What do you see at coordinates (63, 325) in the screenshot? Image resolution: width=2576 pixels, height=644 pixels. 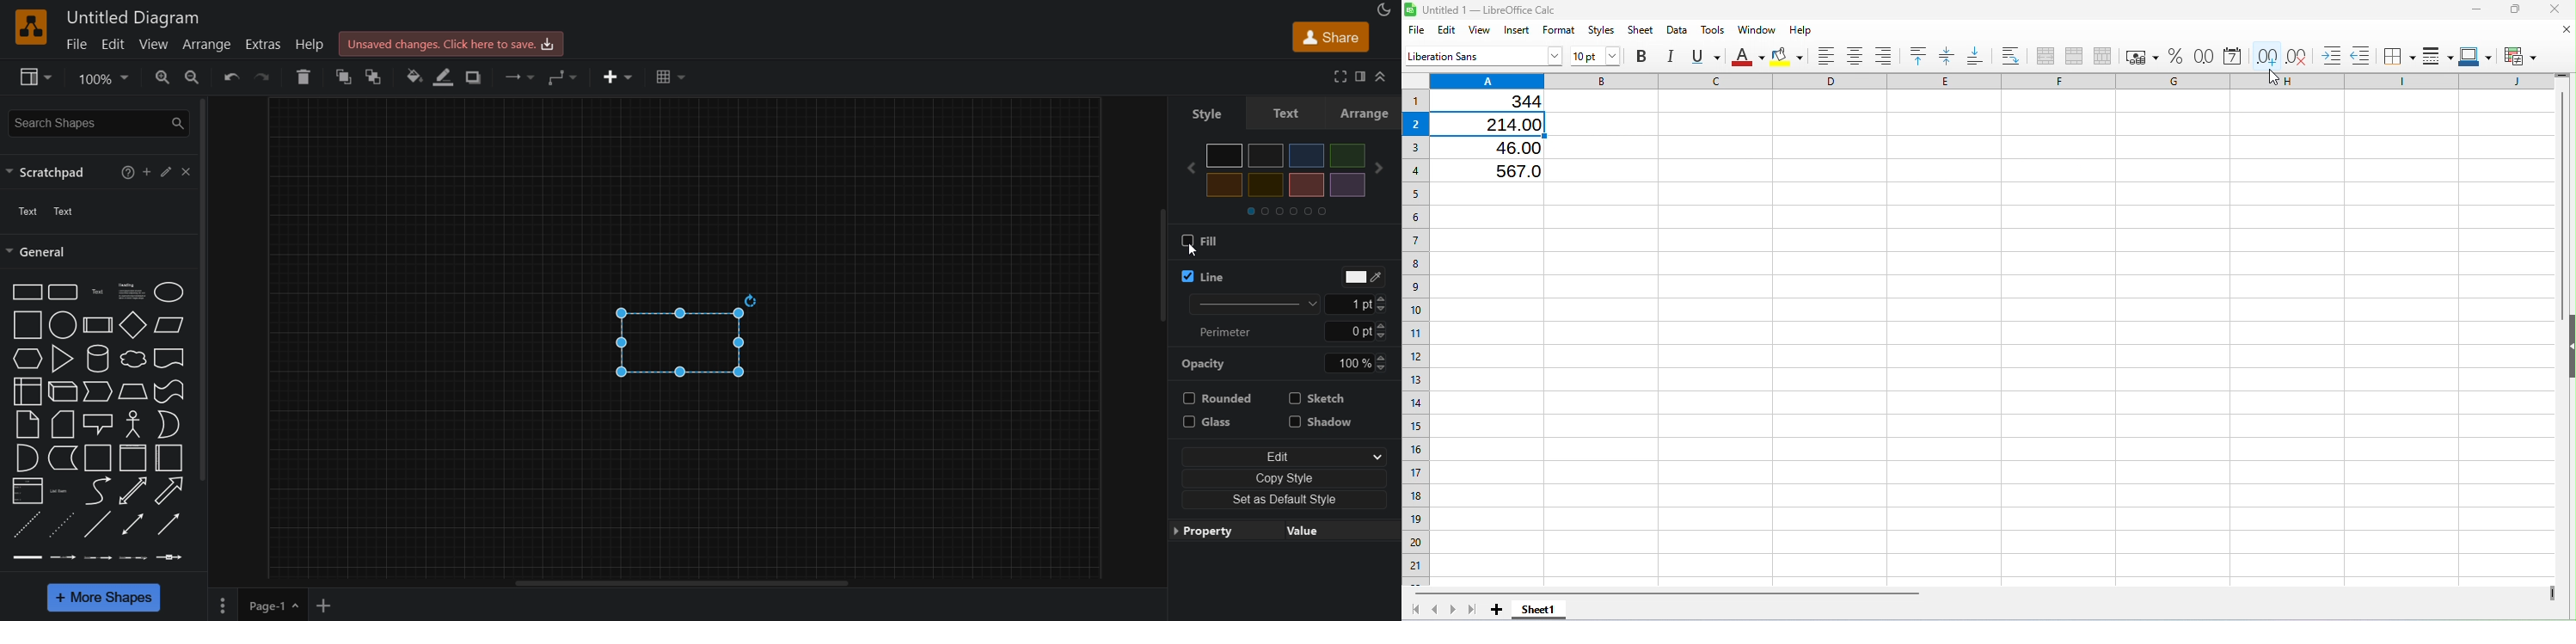 I see `circle` at bounding box center [63, 325].